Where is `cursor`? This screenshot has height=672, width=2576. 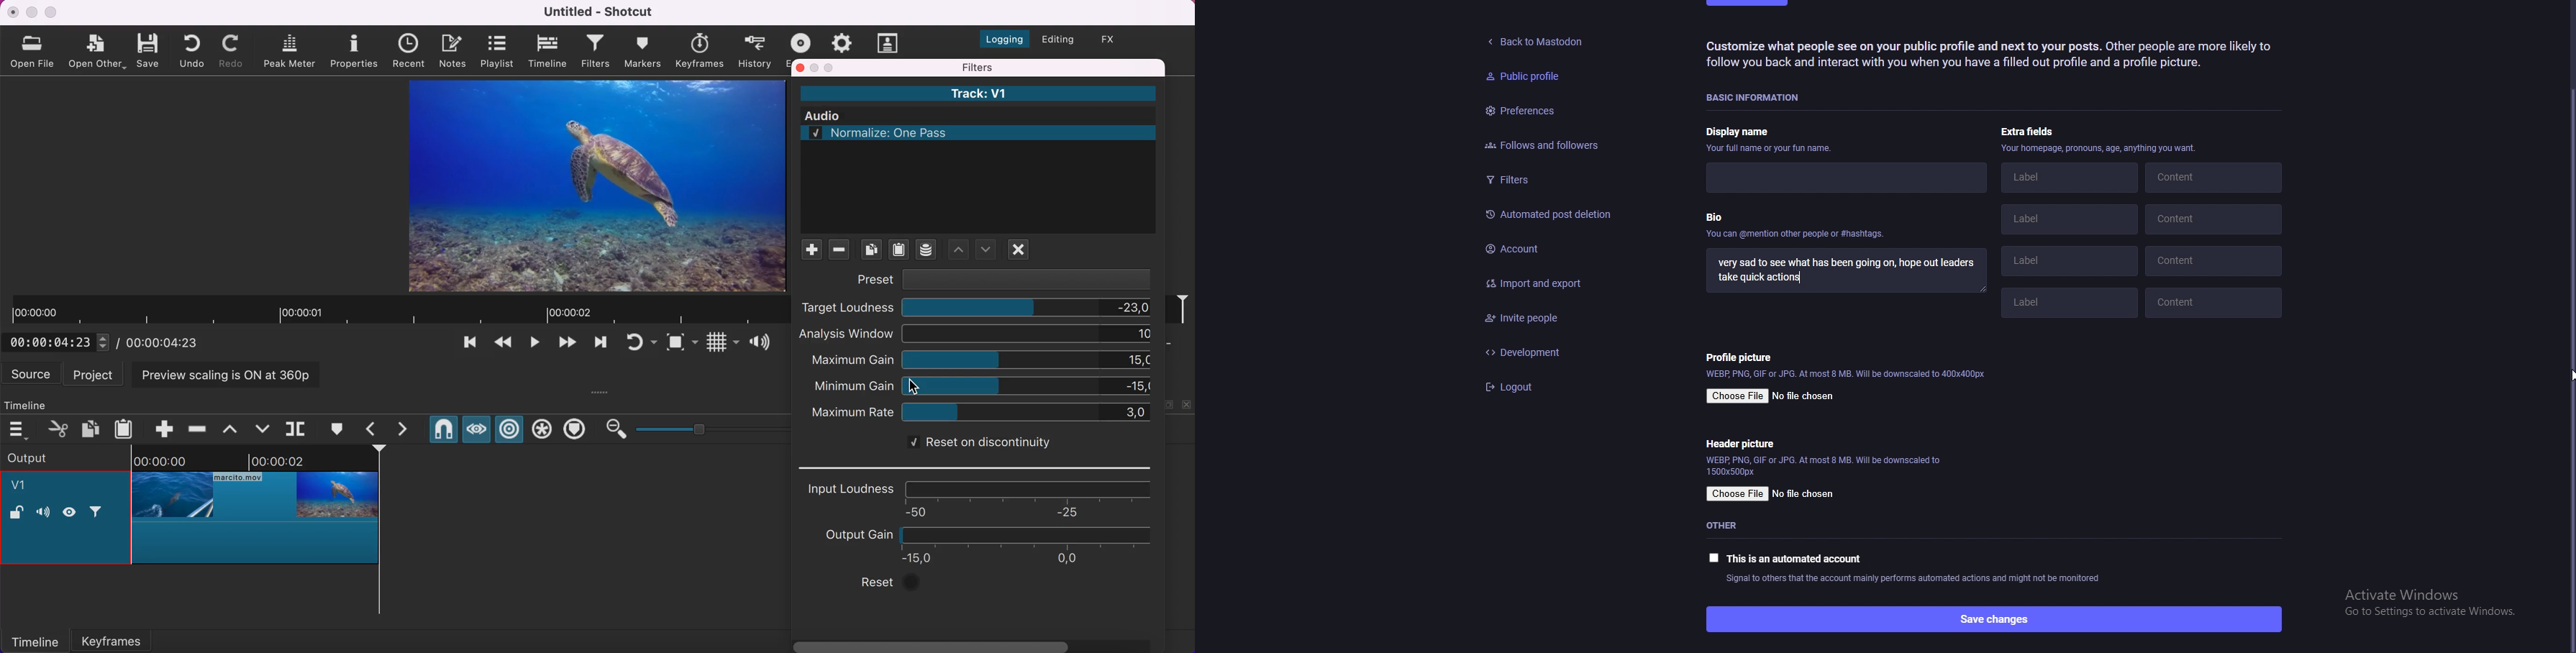 cursor is located at coordinates (2572, 369).